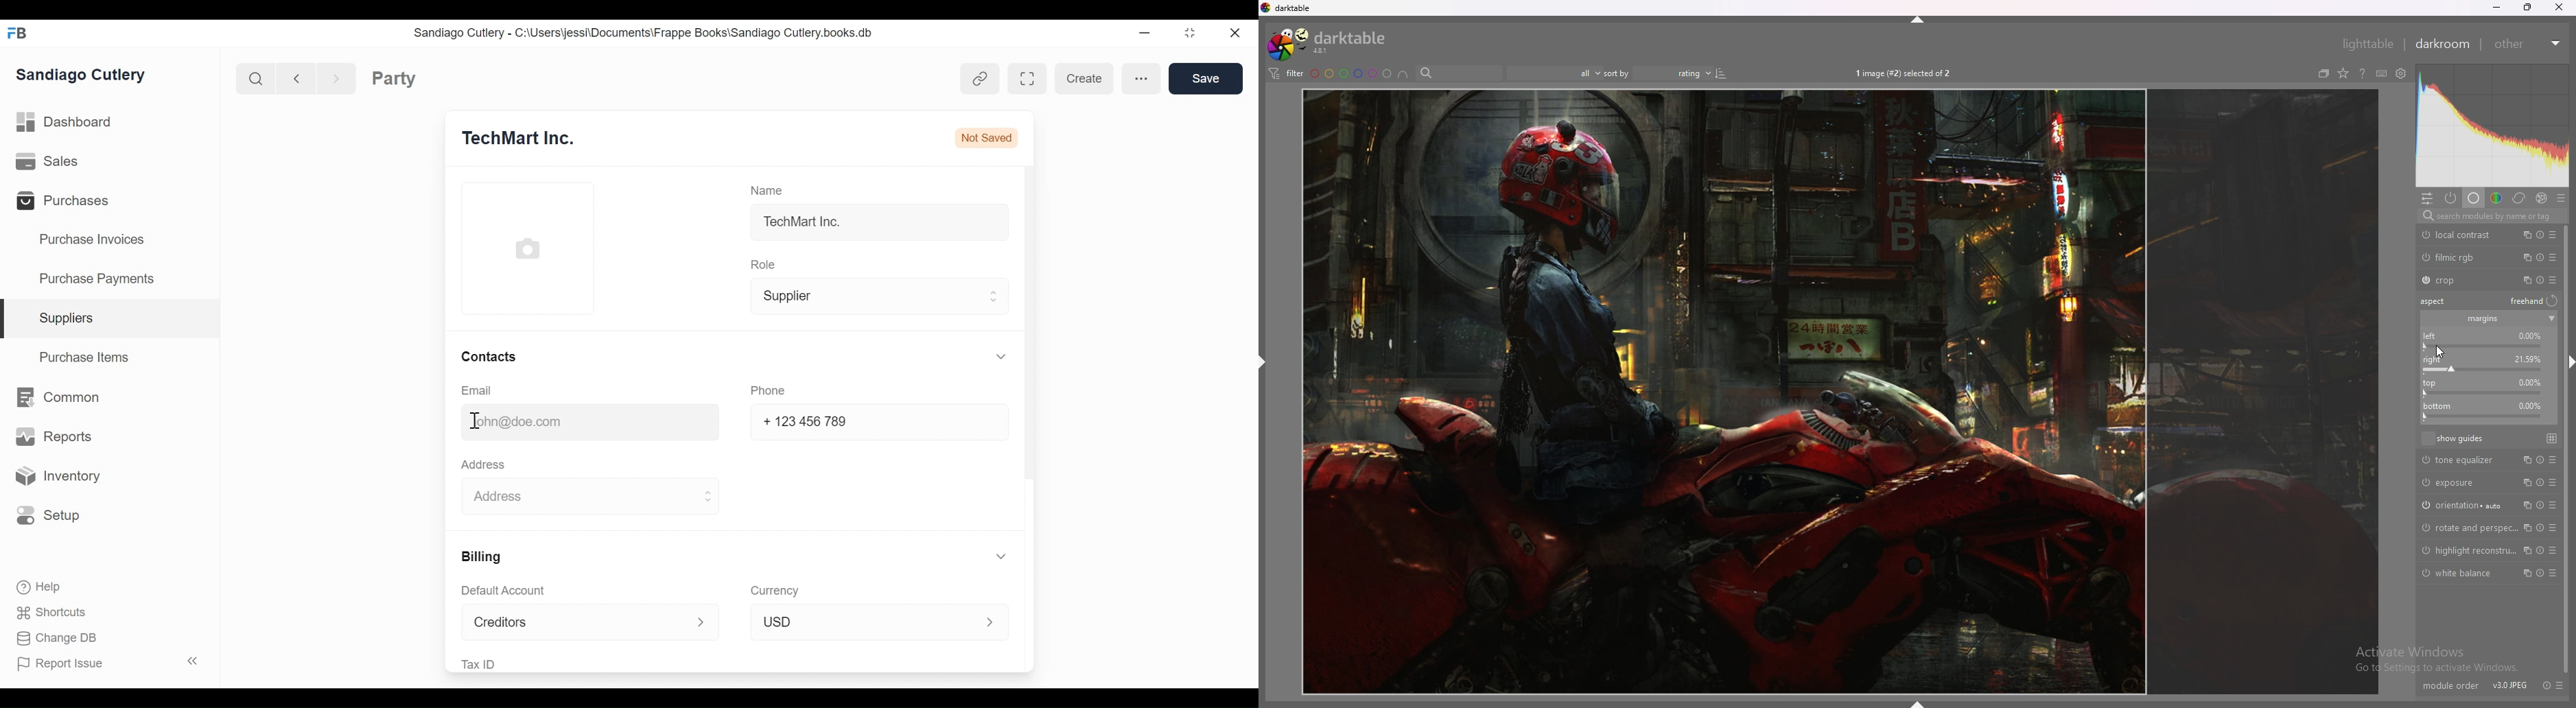 This screenshot has width=2576, height=728. I want to click on freehand, so click(2536, 302).